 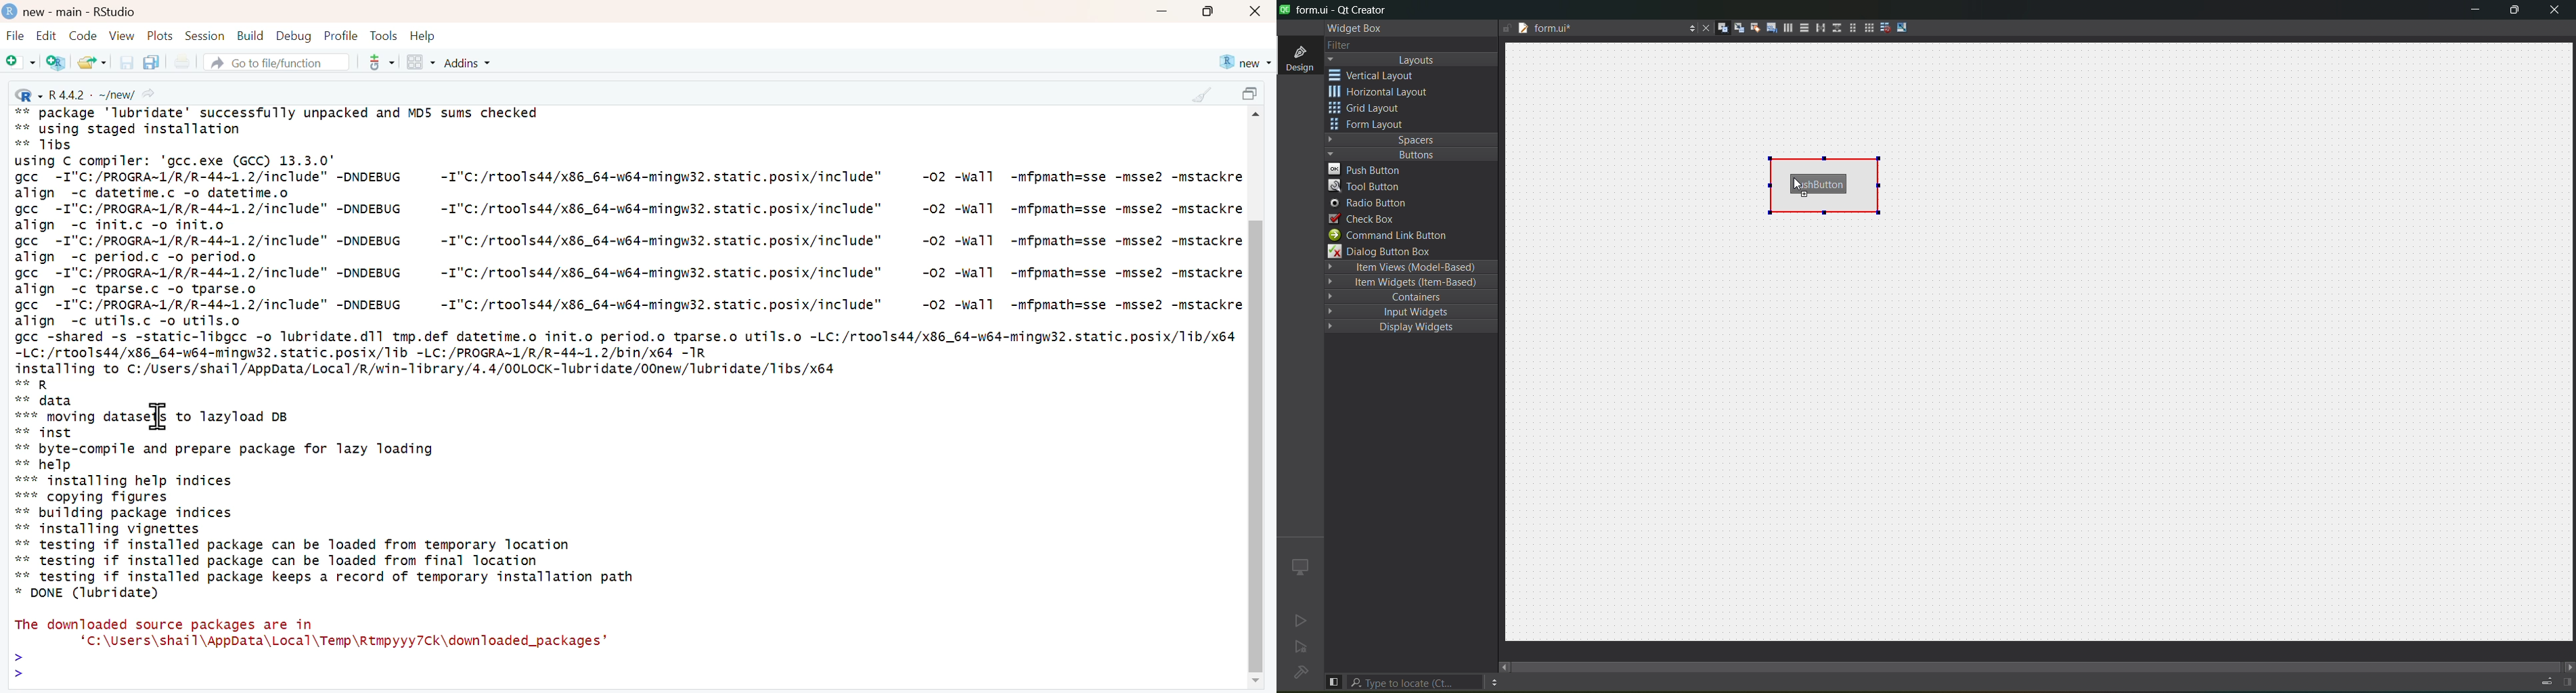 I want to click on cursor, so click(x=1444, y=175).